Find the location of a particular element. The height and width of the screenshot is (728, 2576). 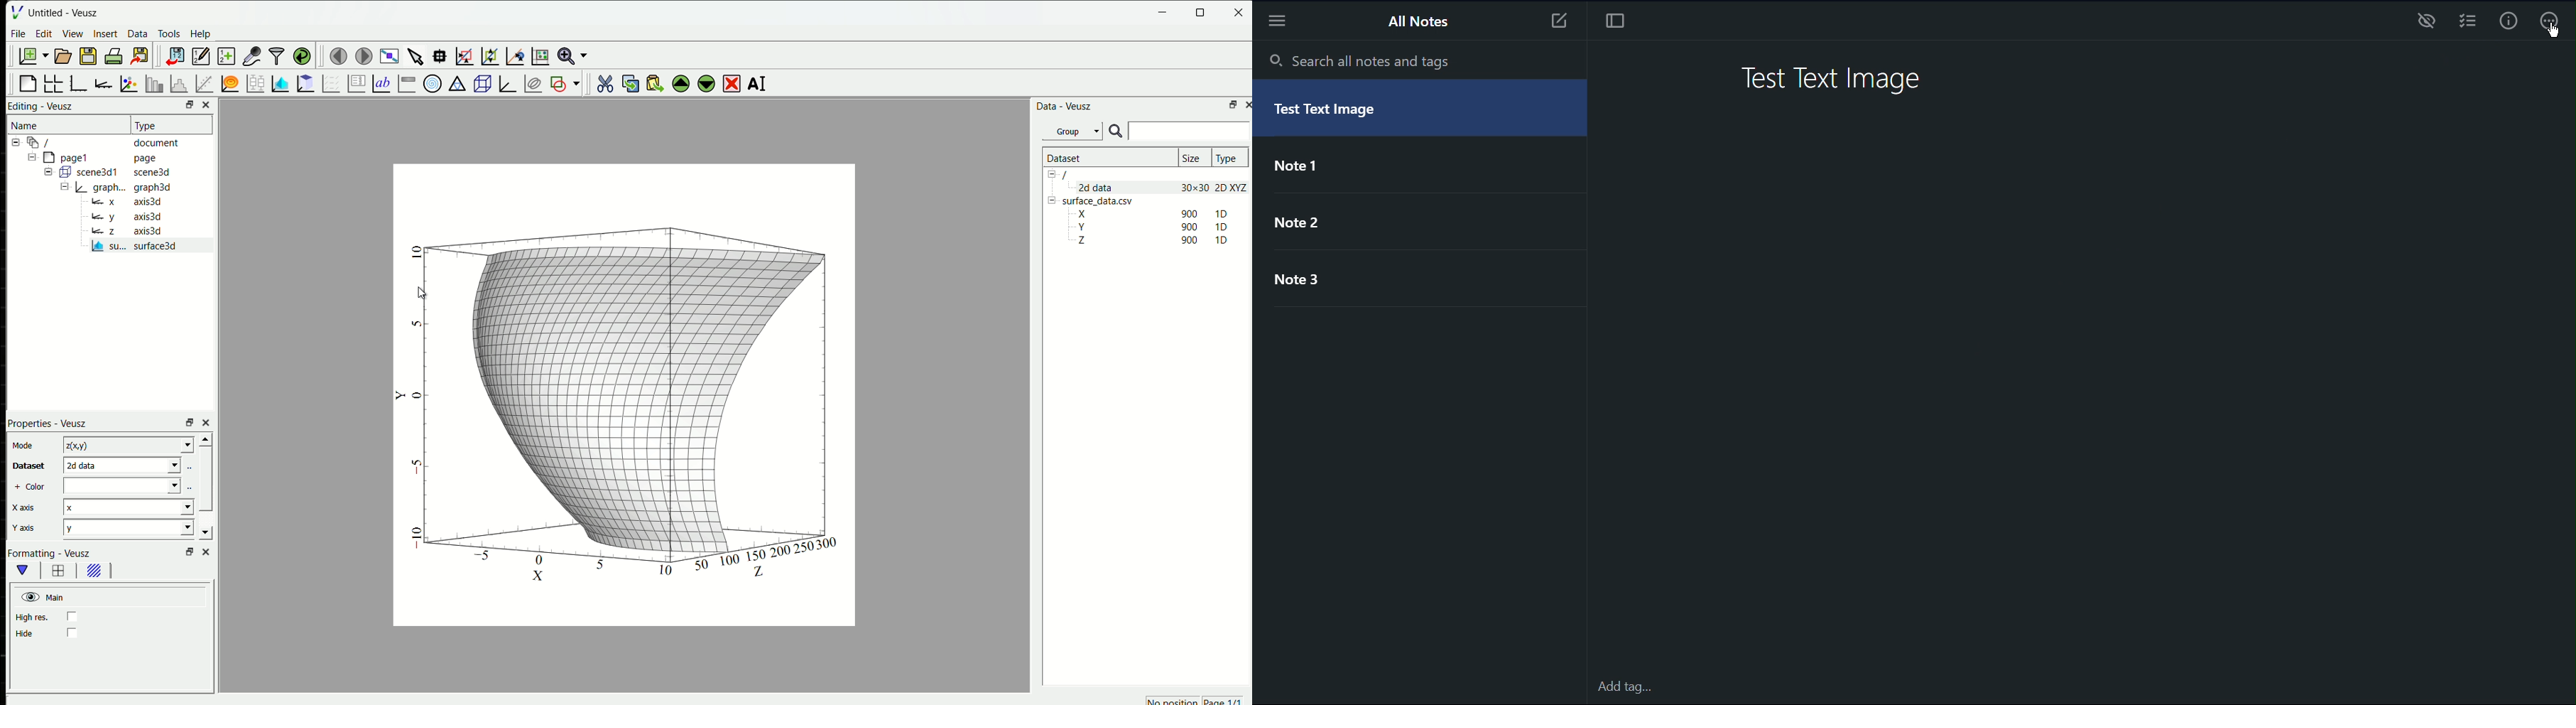

Info is located at coordinates (2506, 23).